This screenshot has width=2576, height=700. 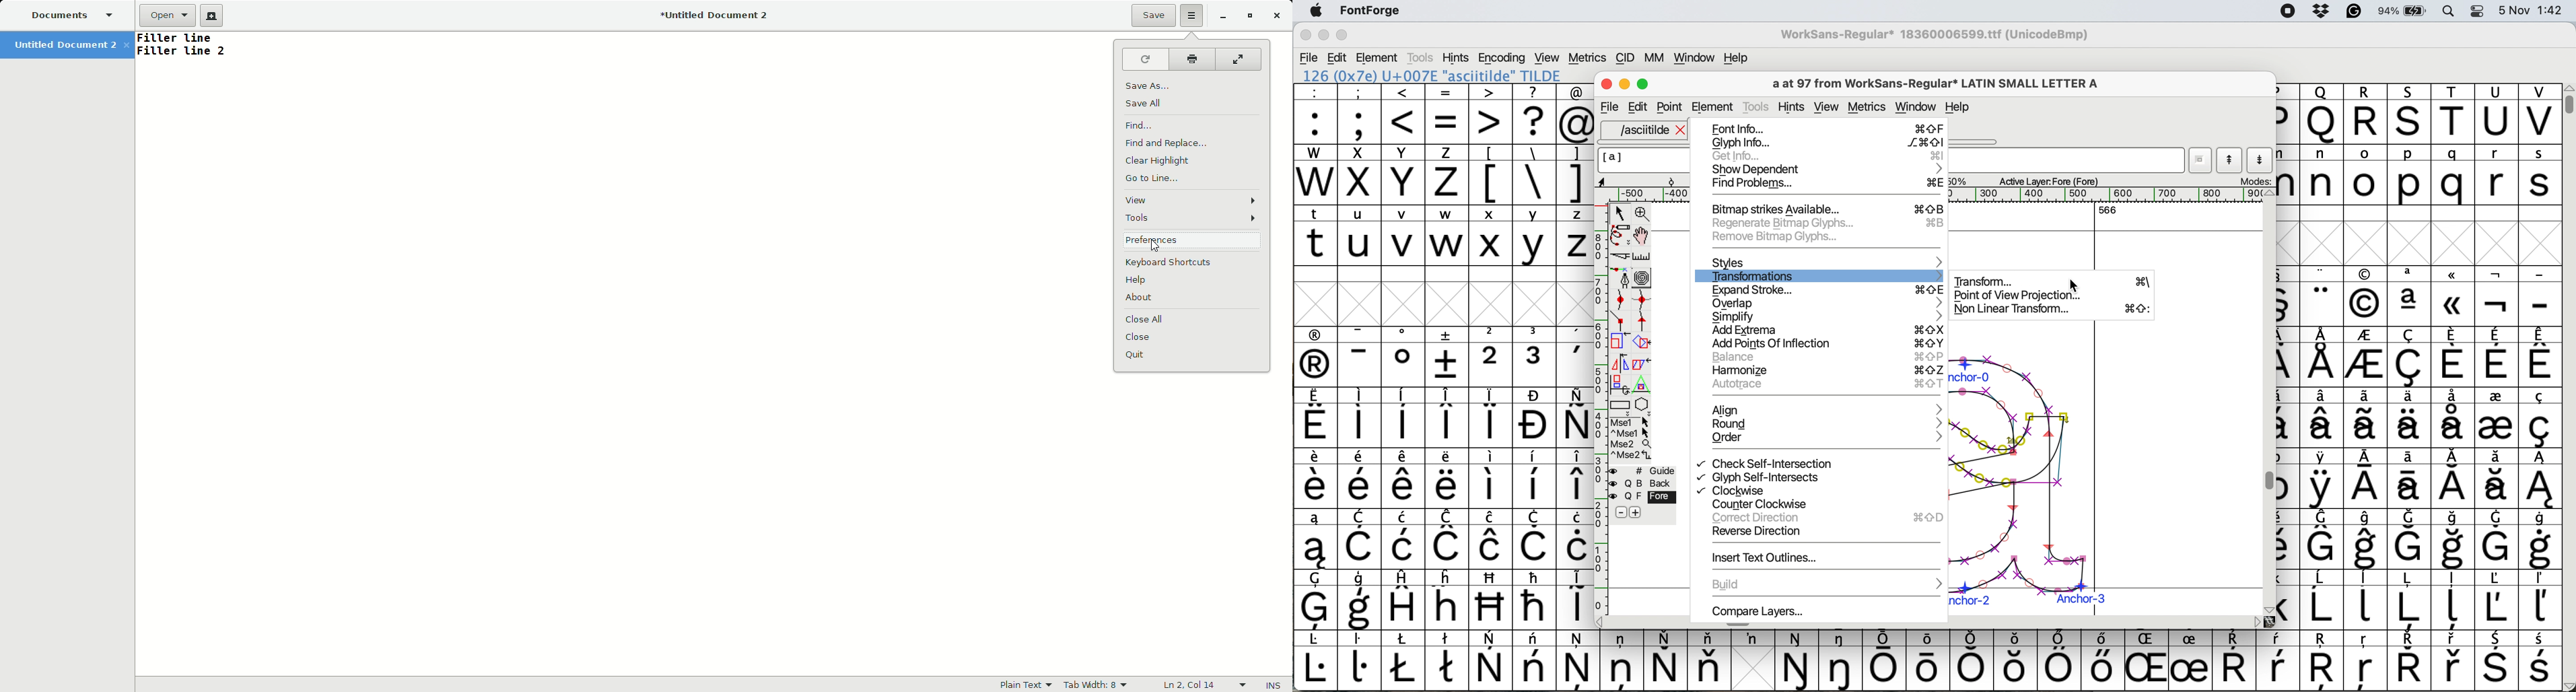 What do you see at coordinates (1820, 517) in the screenshot?
I see `correct direction` at bounding box center [1820, 517].